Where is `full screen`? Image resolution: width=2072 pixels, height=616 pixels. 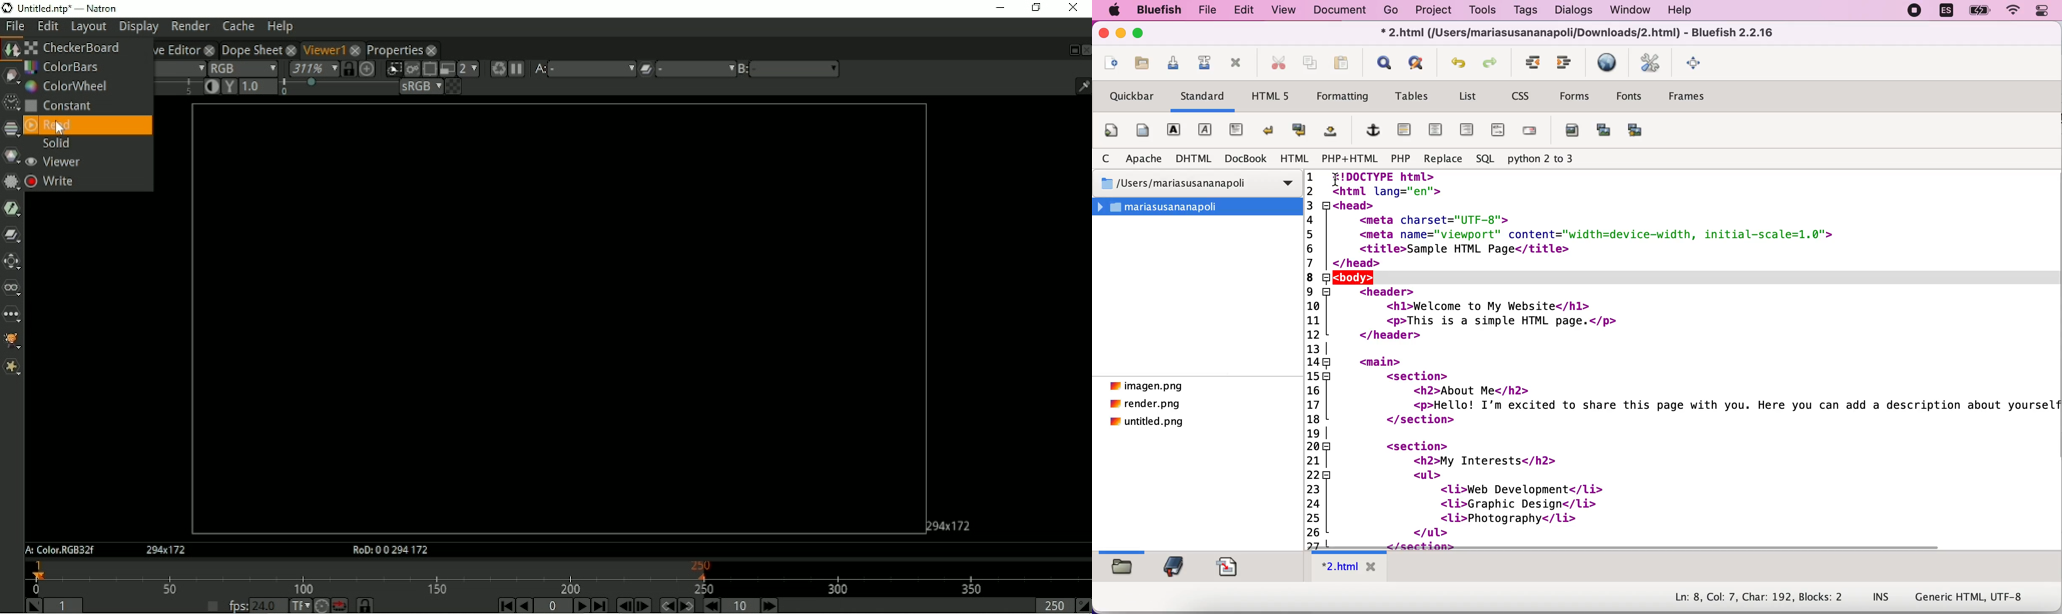
full screen is located at coordinates (1698, 67).